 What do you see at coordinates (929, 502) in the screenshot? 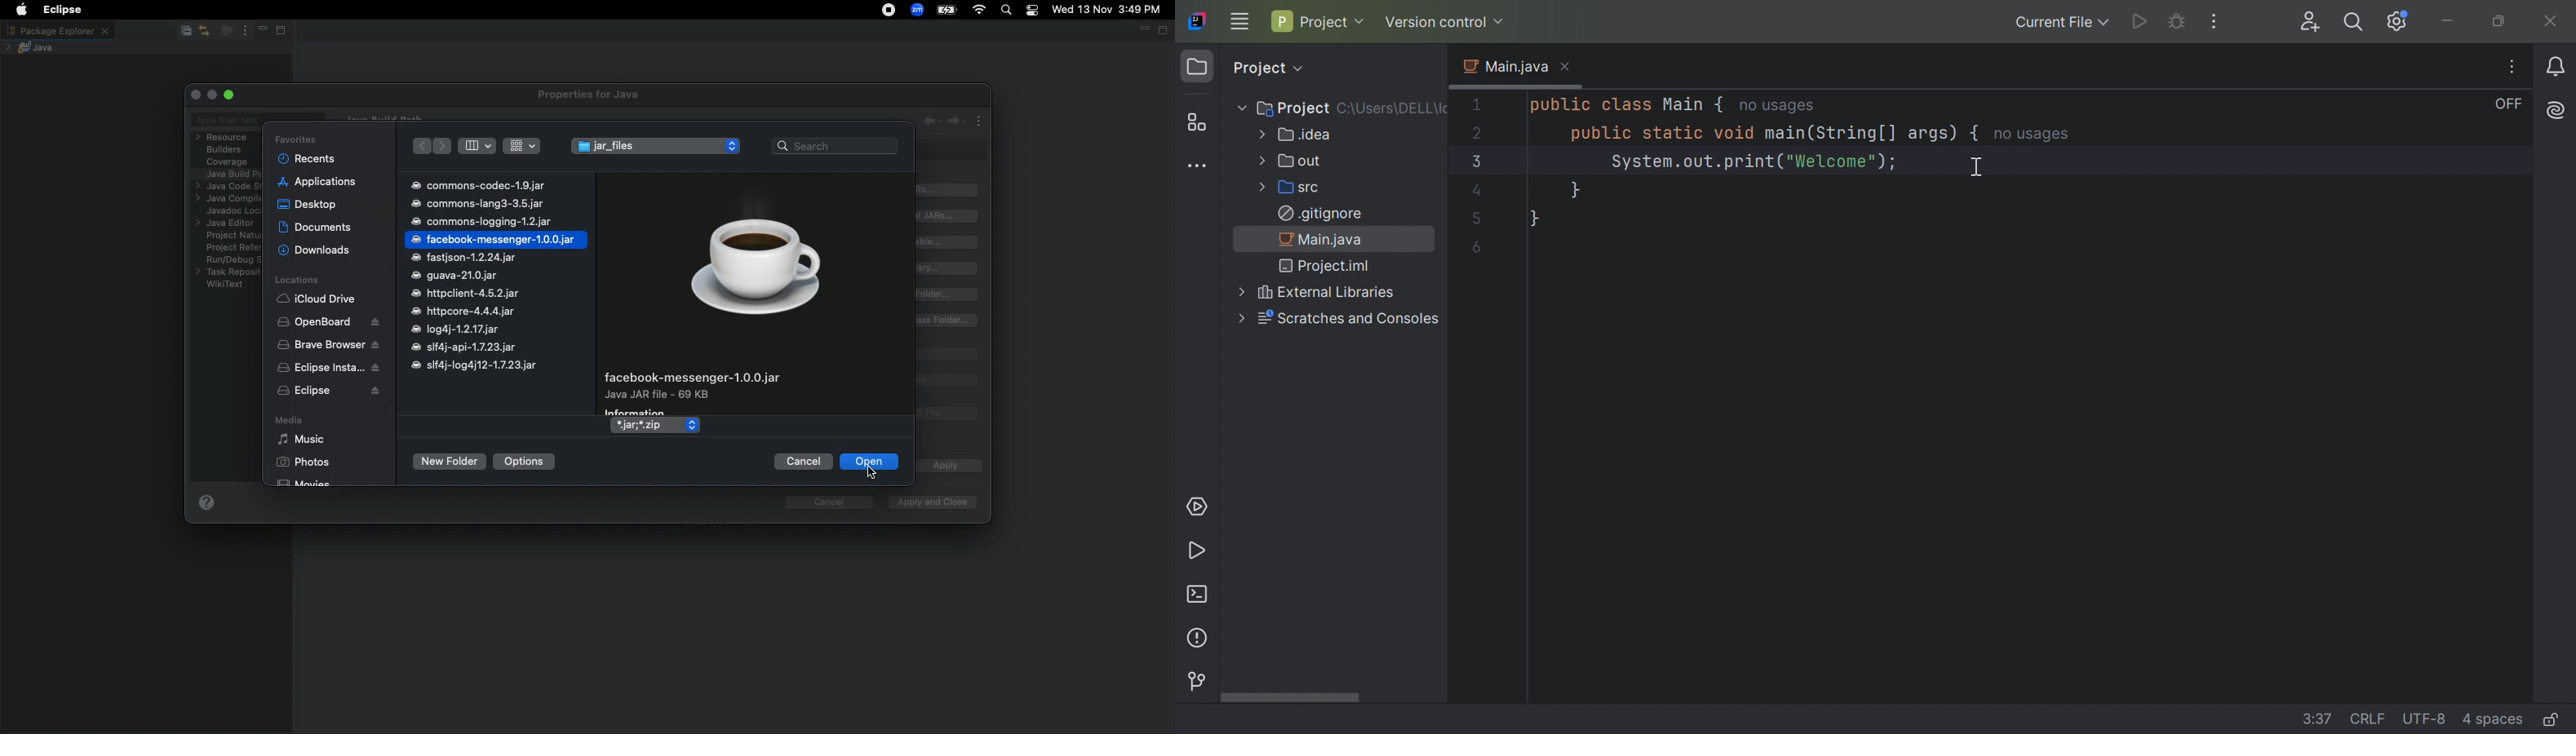
I see `Apply and close` at bounding box center [929, 502].